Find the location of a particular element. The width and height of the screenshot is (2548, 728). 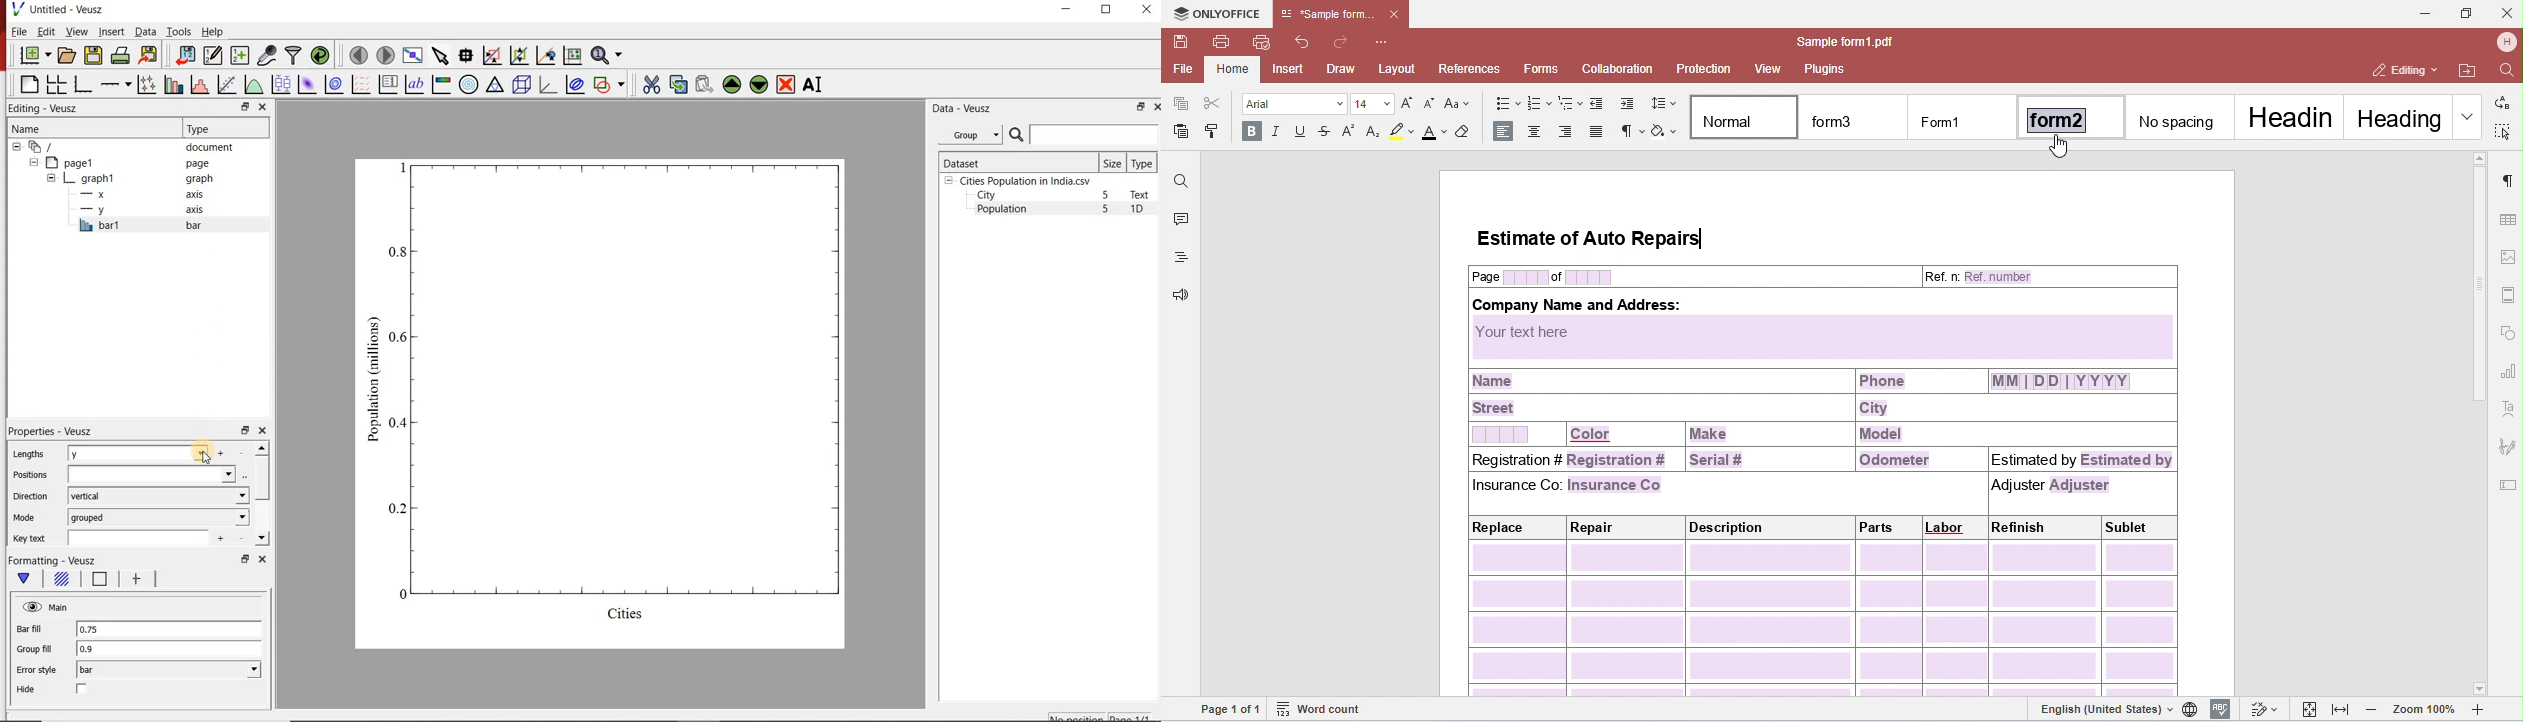

plot a function is located at coordinates (253, 84).